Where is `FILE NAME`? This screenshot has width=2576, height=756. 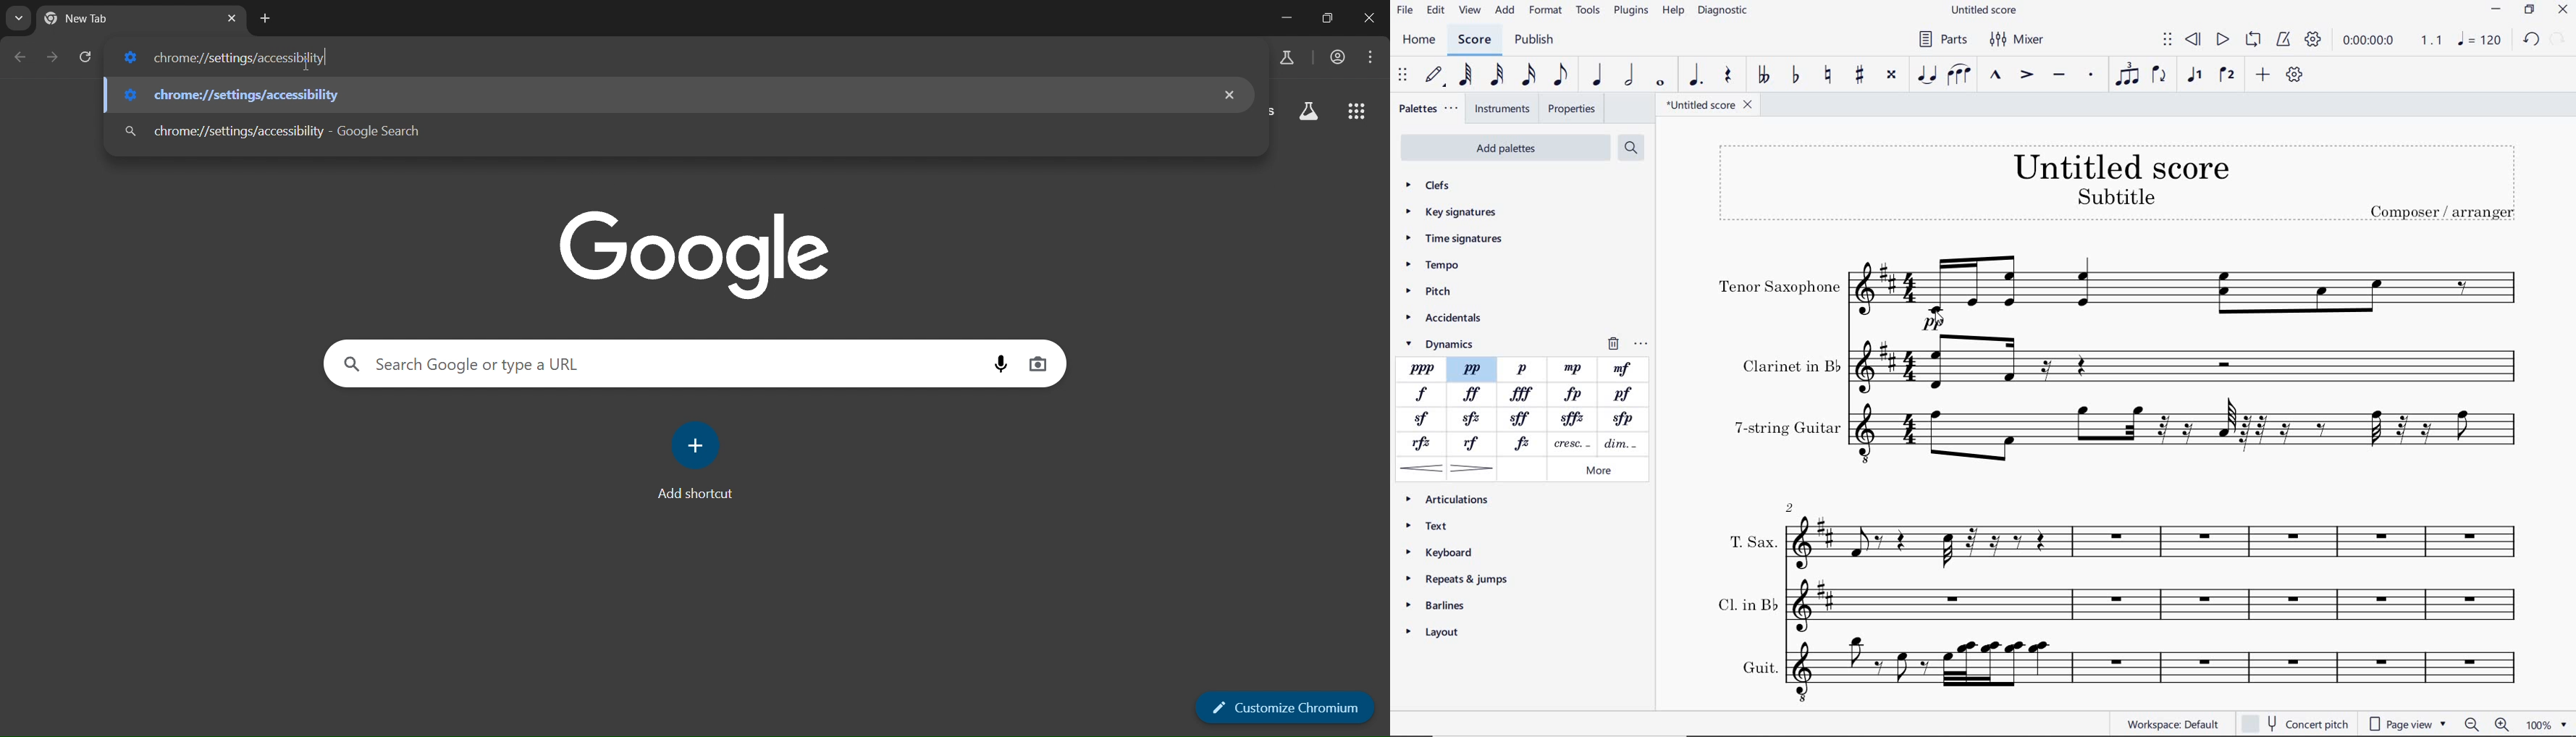 FILE NAME is located at coordinates (1984, 11).